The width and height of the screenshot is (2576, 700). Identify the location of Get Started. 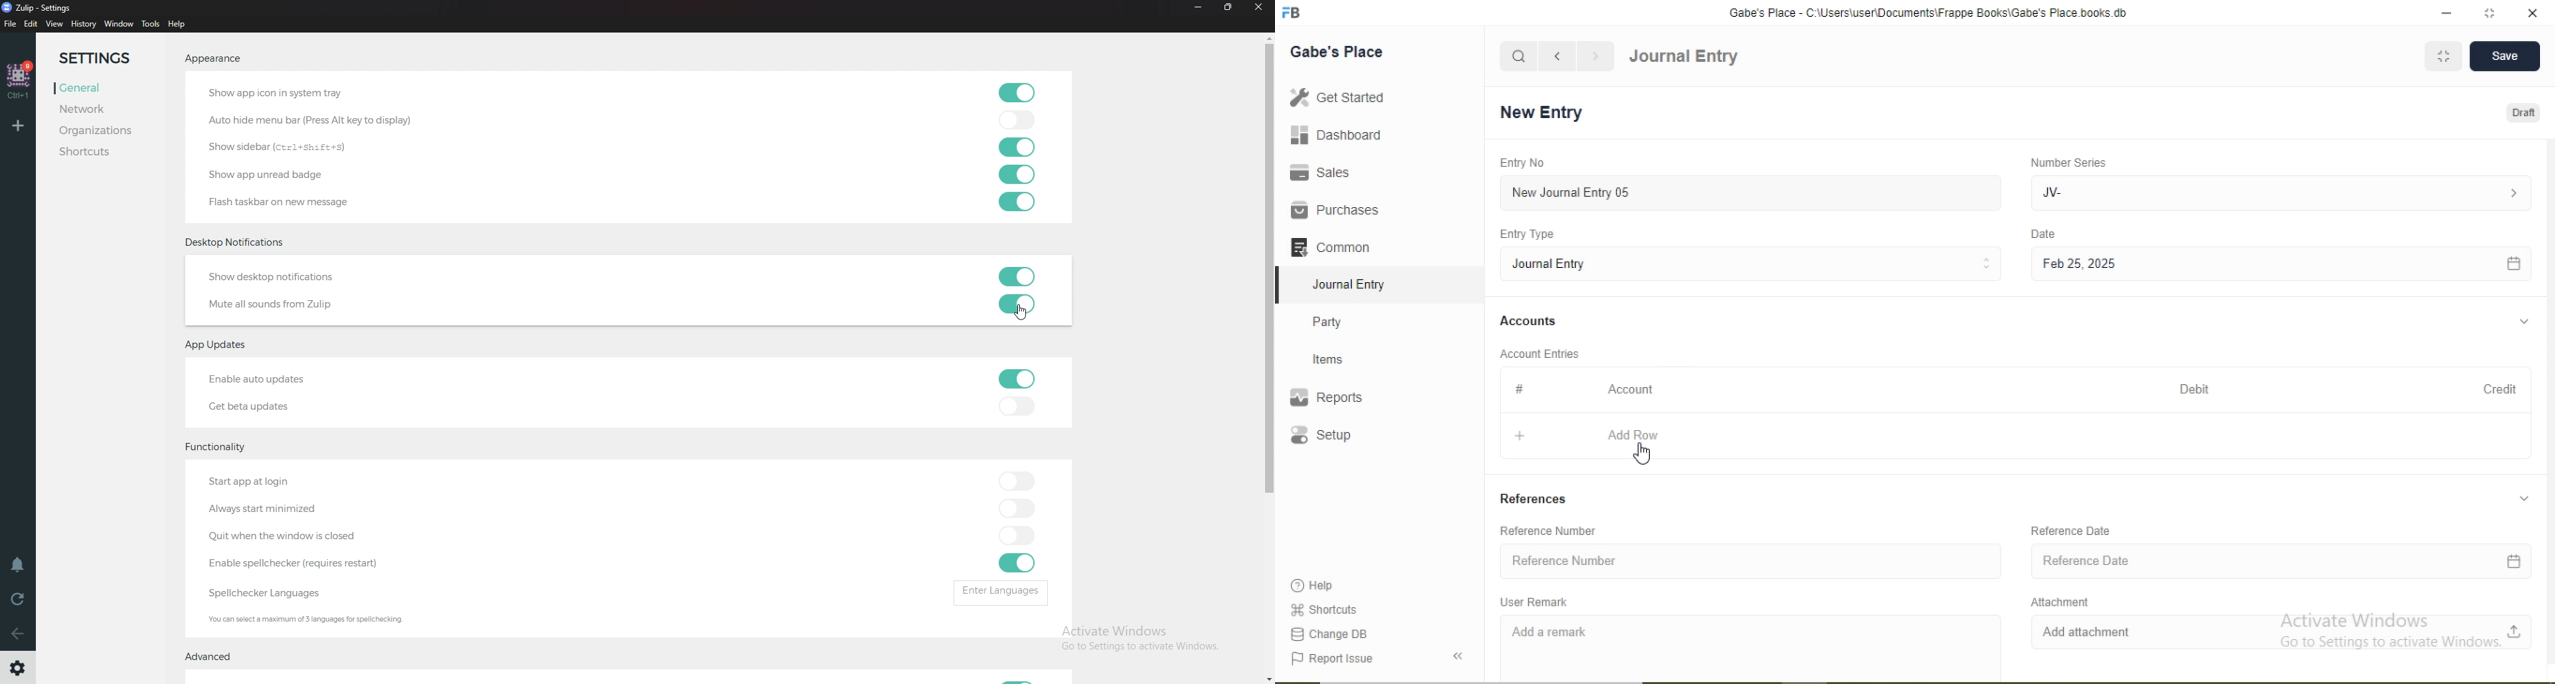
(1335, 97).